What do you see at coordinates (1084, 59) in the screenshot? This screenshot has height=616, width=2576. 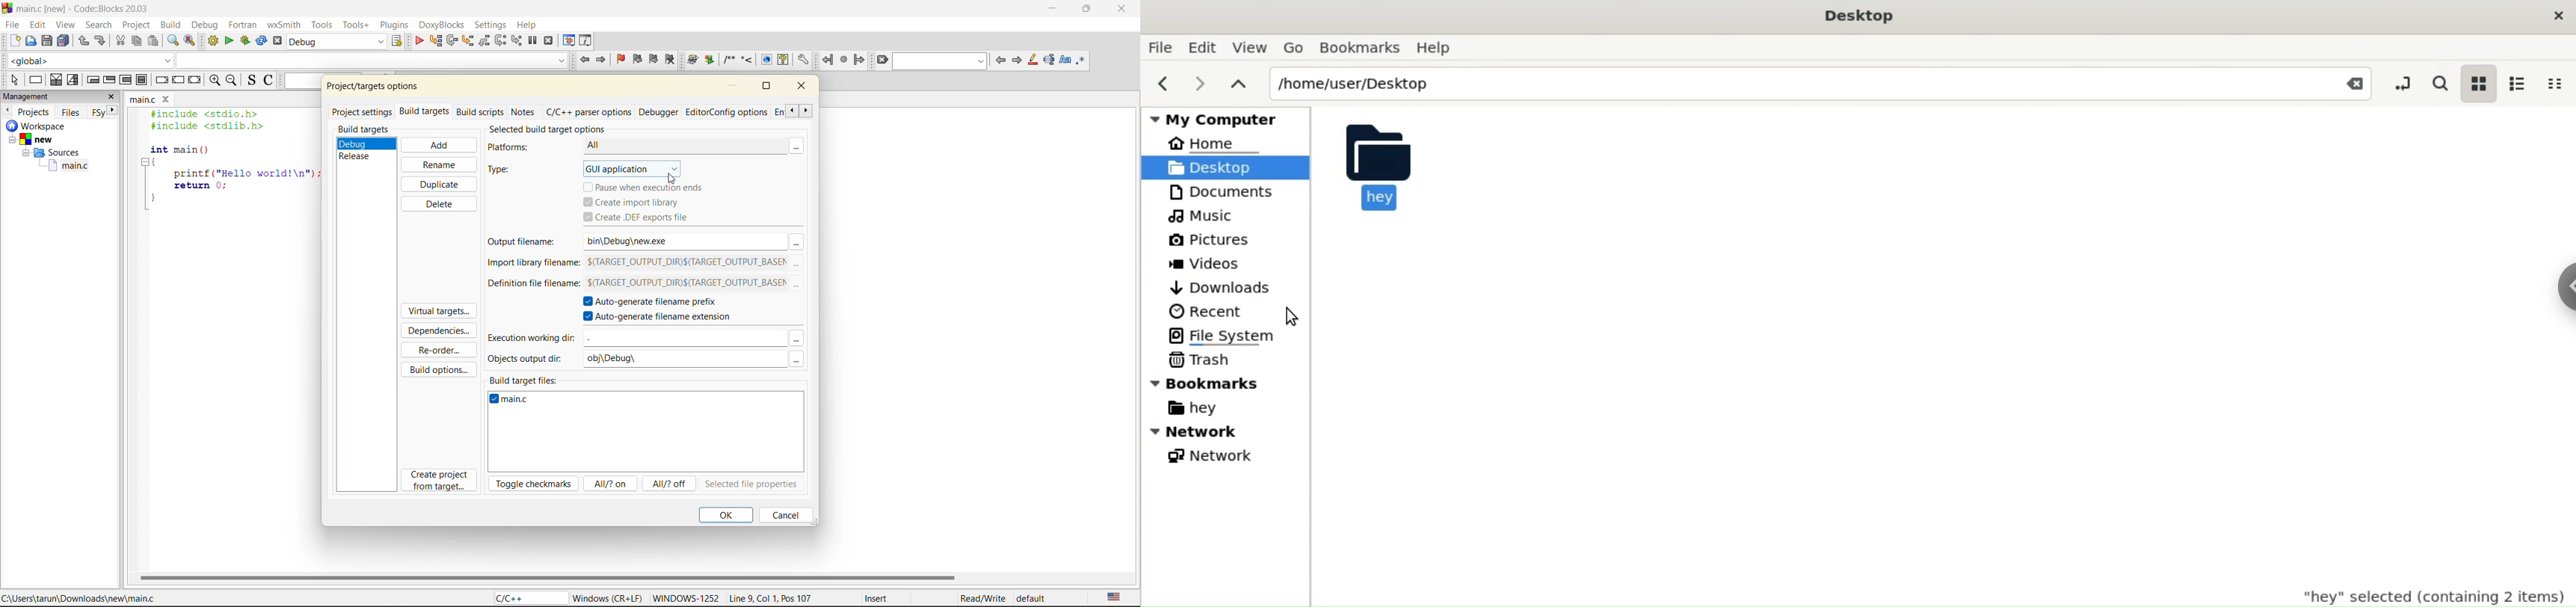 I see `use regex` at bounding box center [1084, 59].